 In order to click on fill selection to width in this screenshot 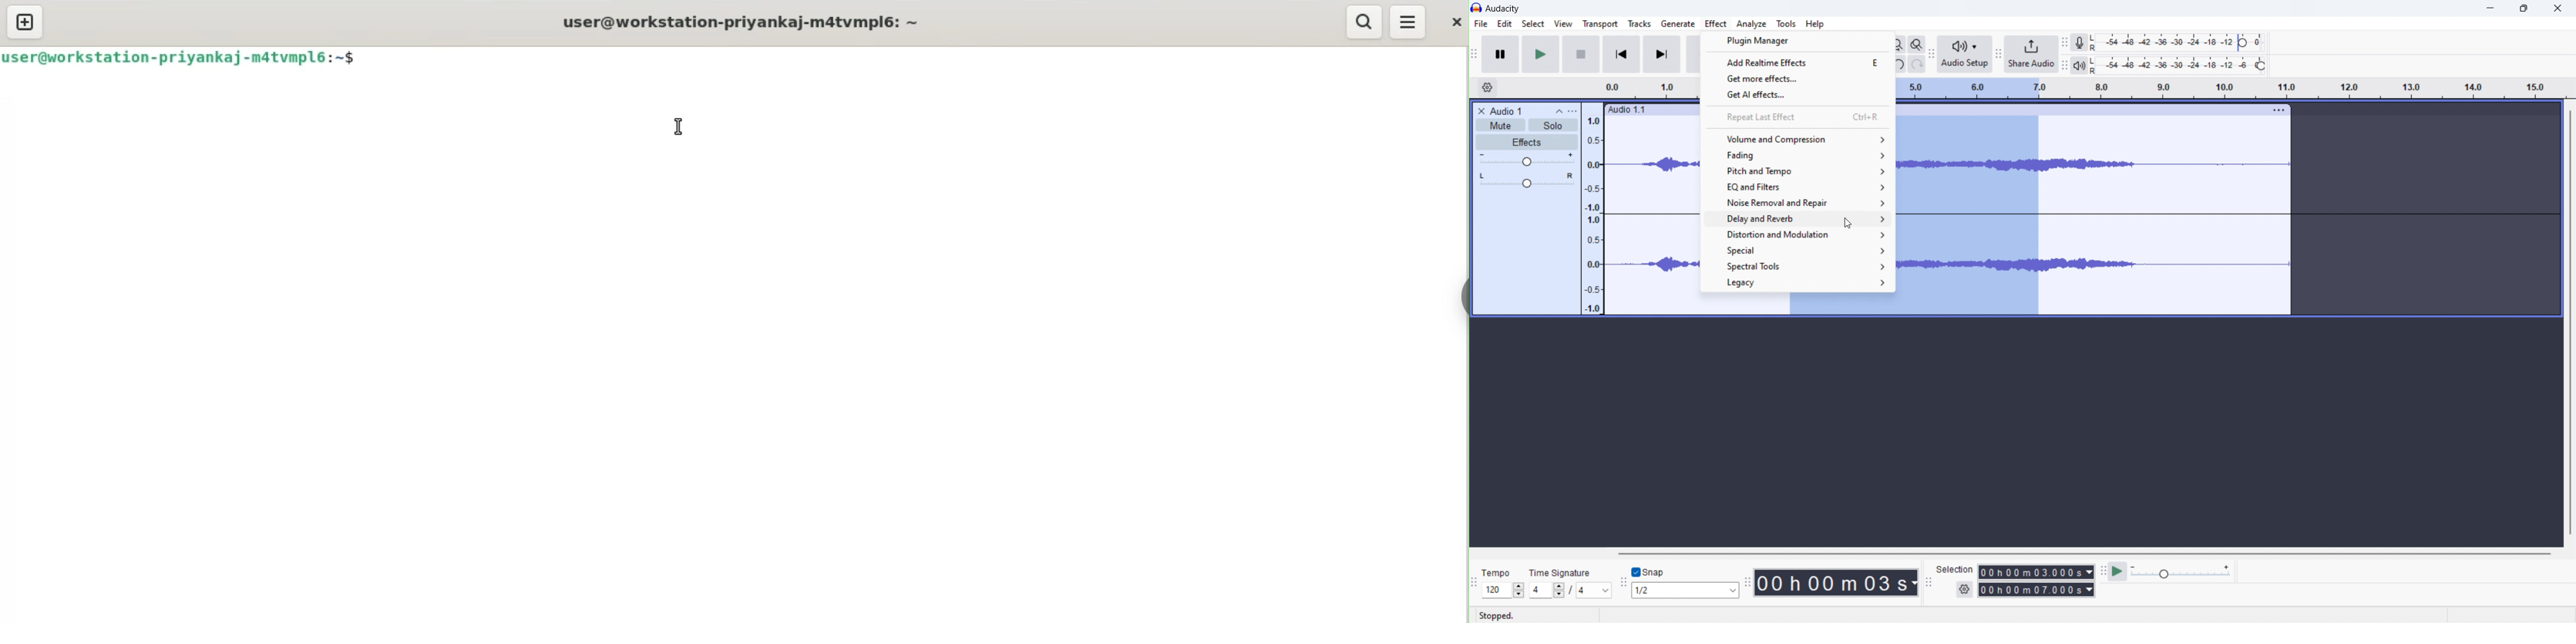, I will do `click(1900, 43)`.